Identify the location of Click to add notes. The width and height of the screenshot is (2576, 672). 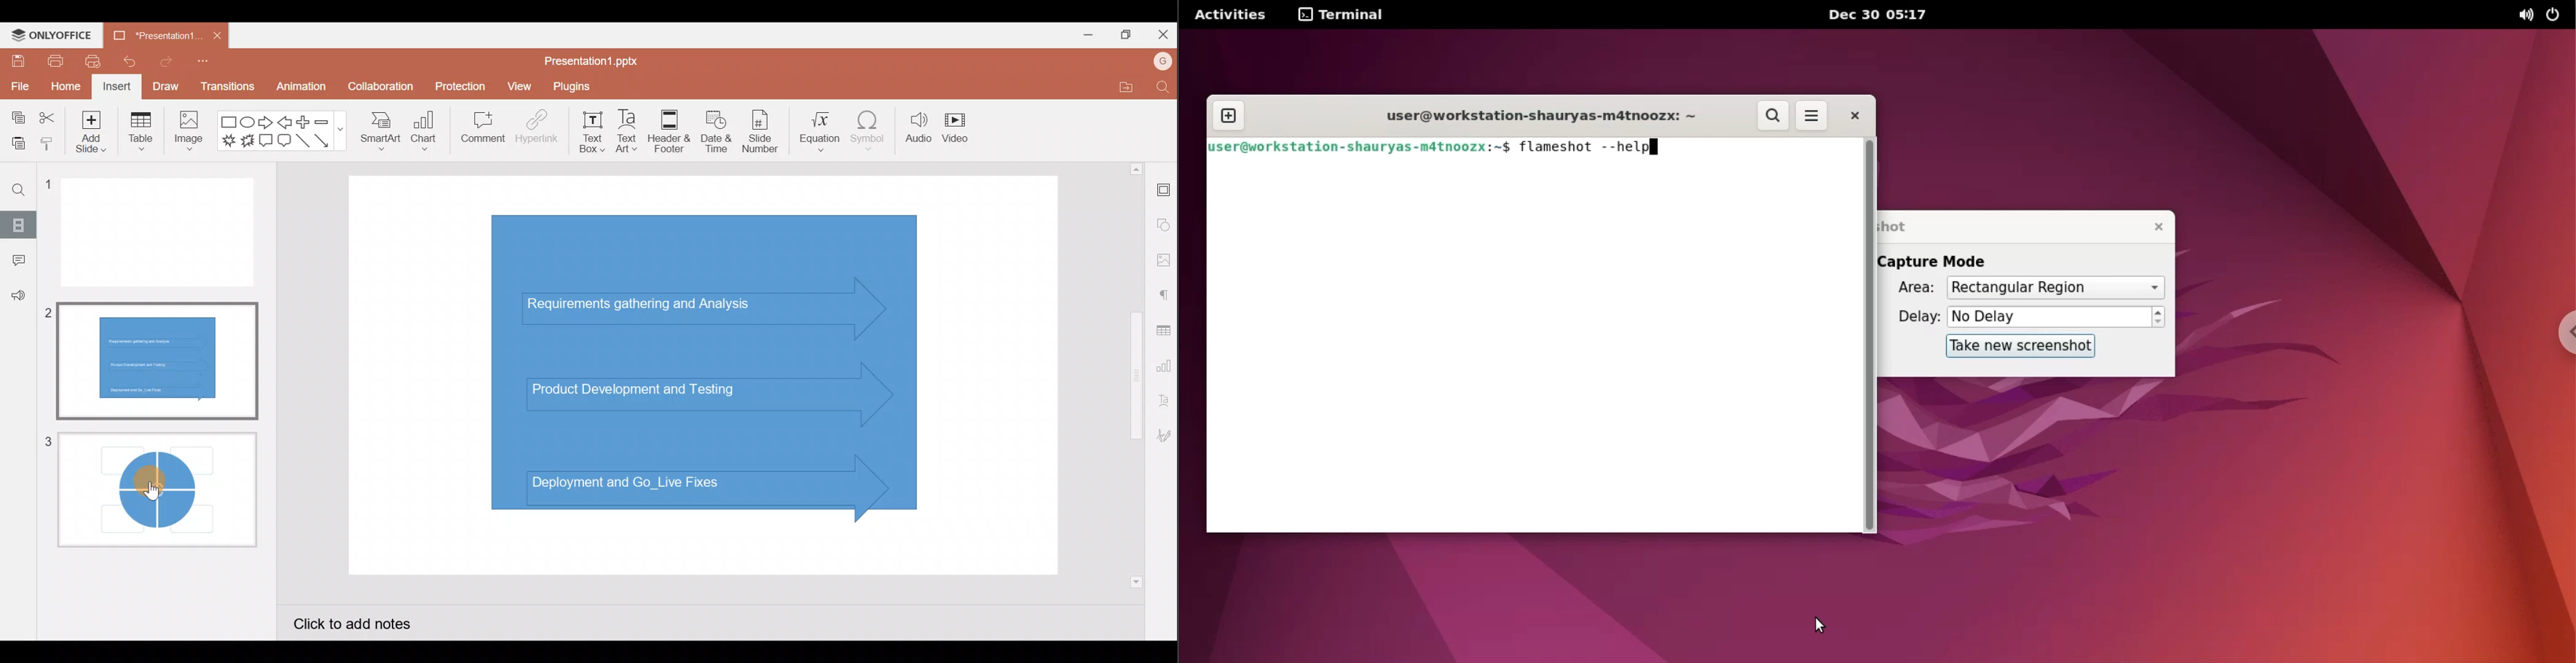
(364, 621).